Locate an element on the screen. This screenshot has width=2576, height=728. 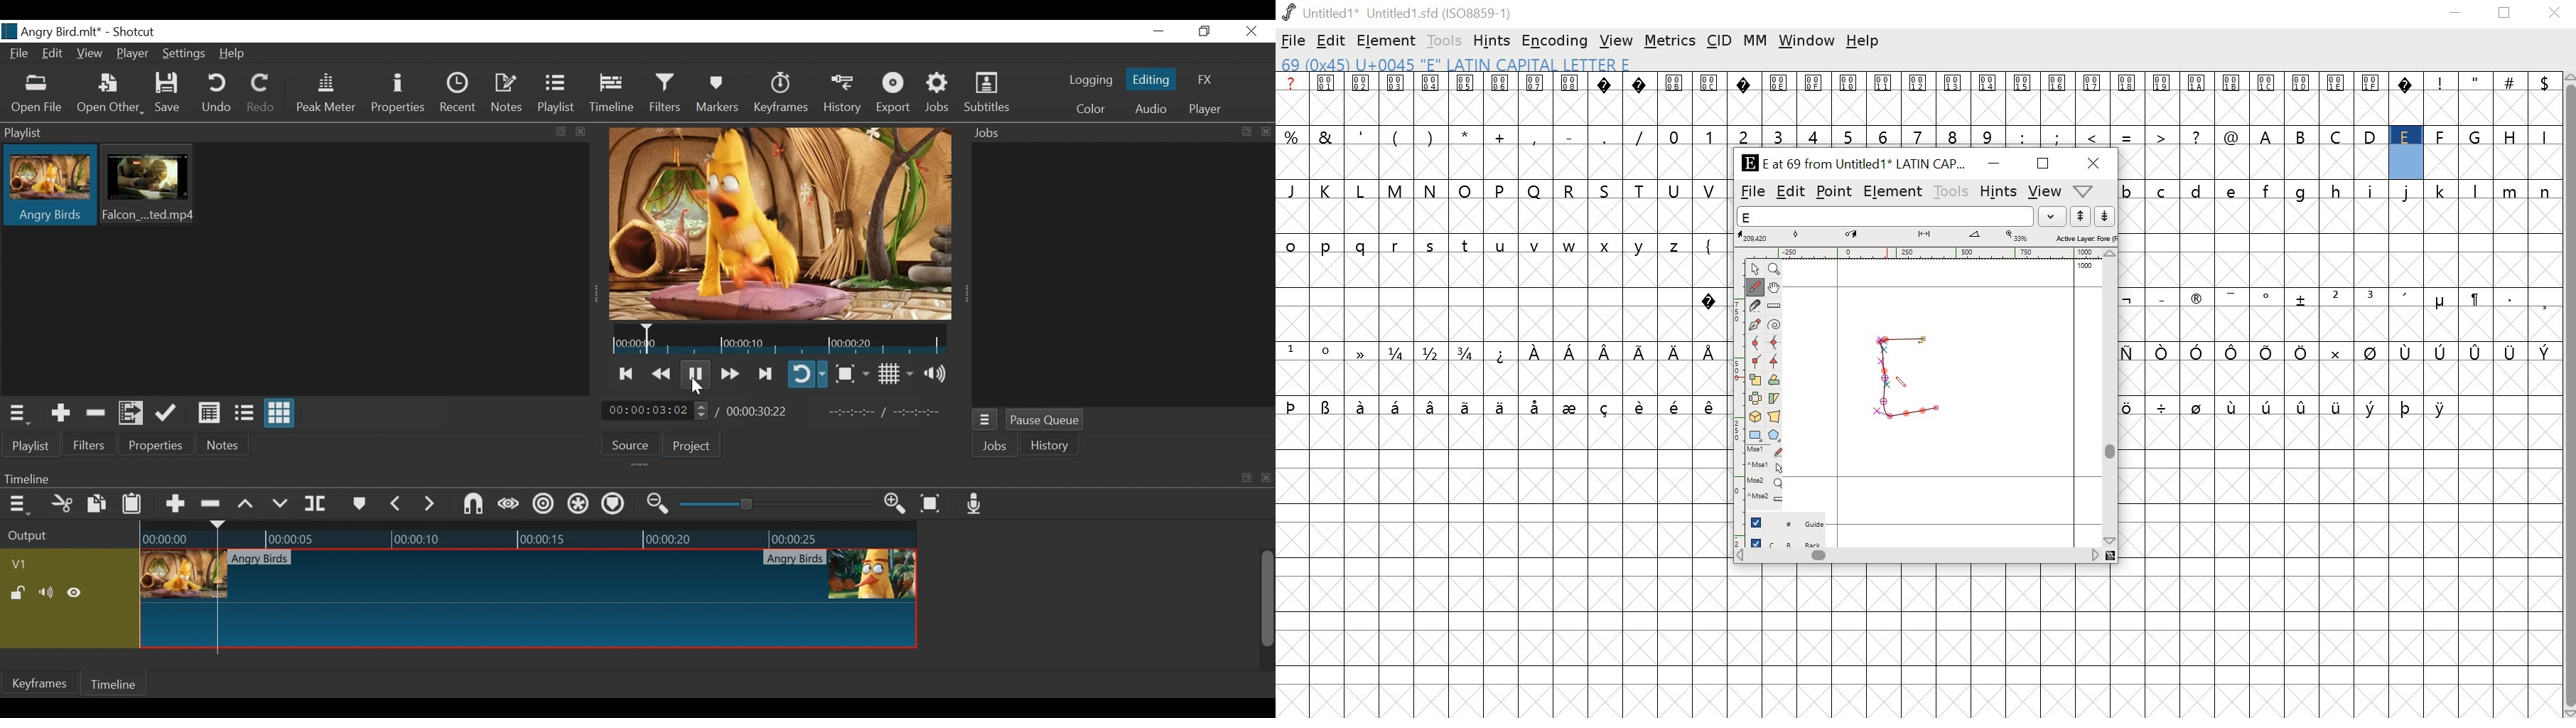
Notes is located at coordinates (225, 447).